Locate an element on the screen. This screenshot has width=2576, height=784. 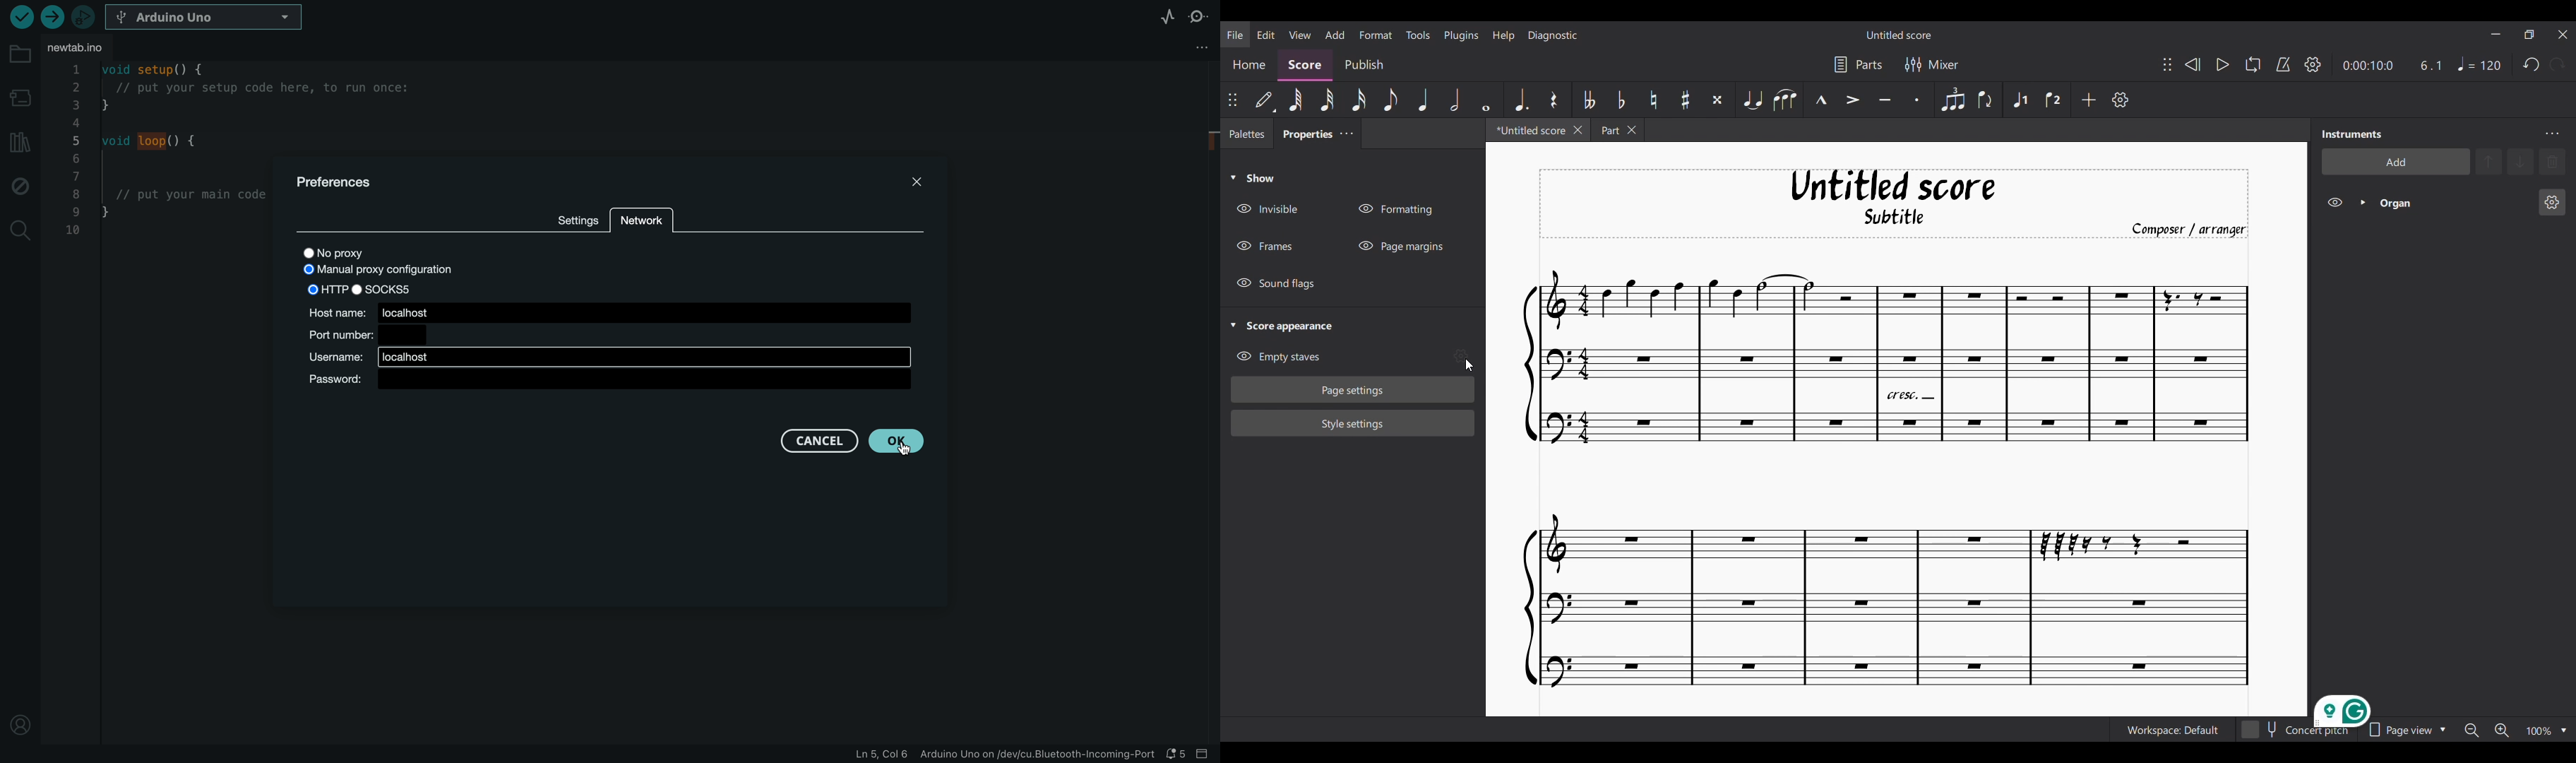
libraries manager is located at coordinates (19, 142).